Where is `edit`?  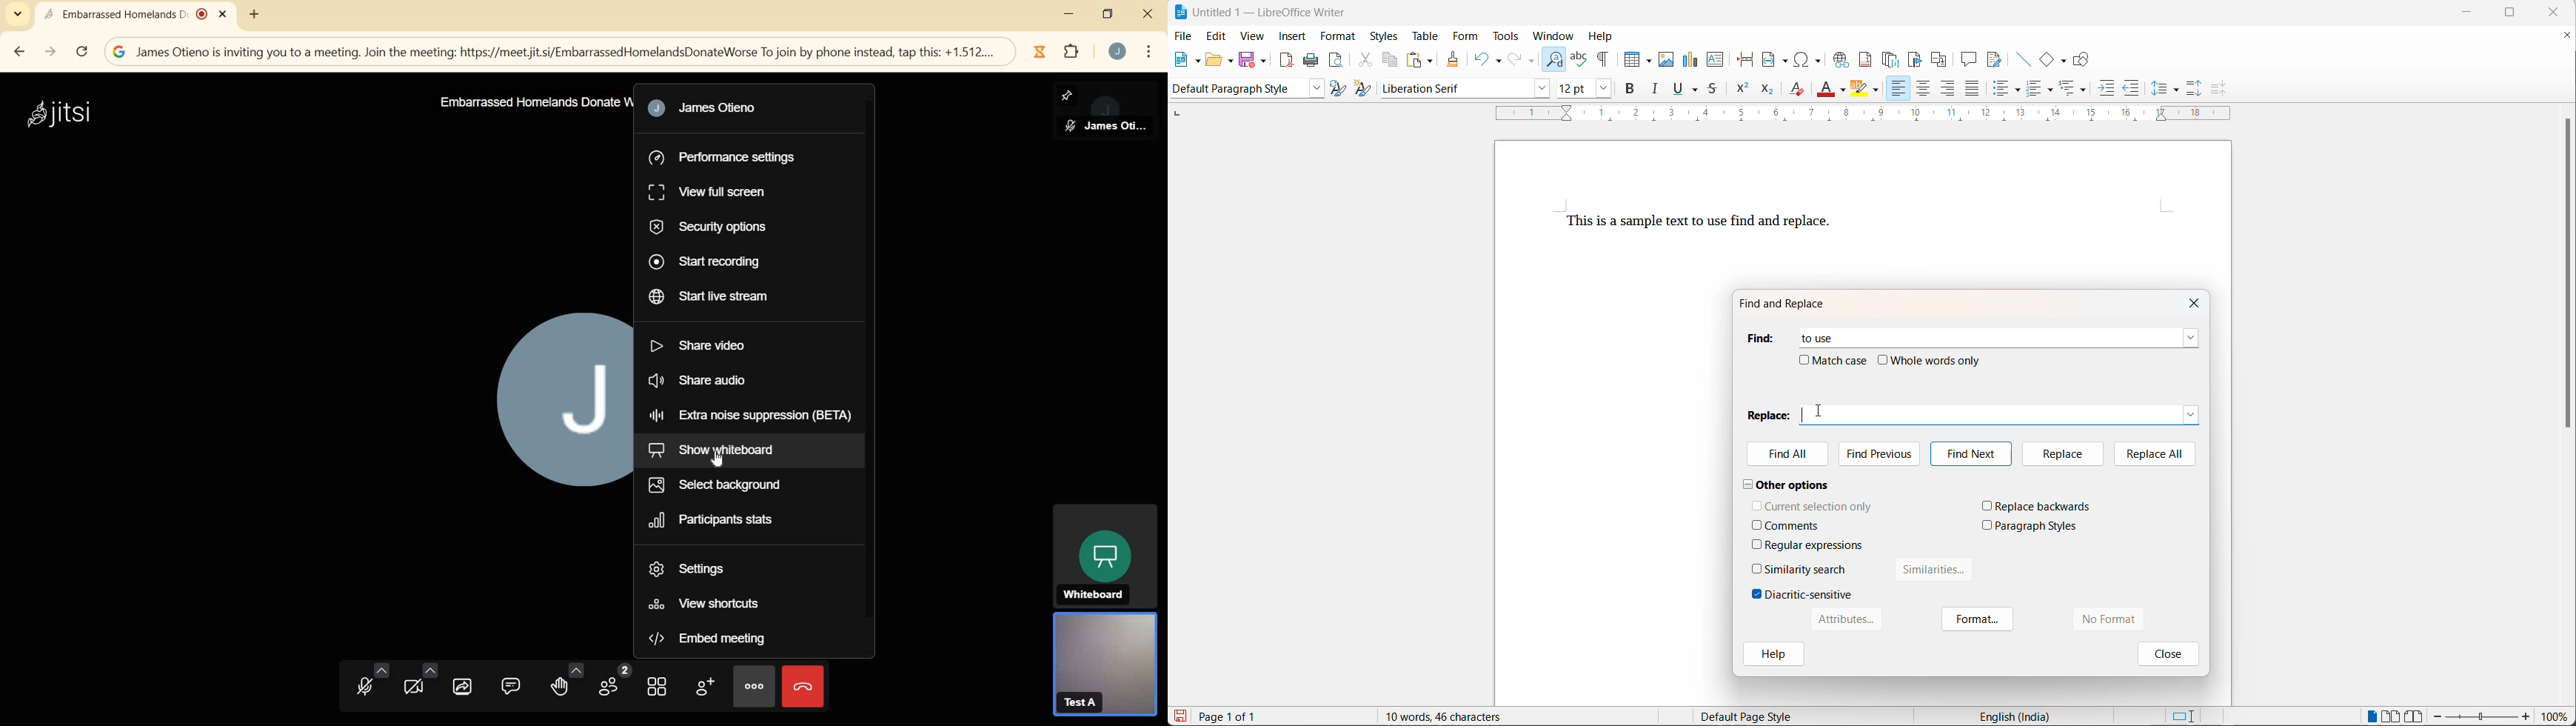
edit is located at coordinates (1217, 37).